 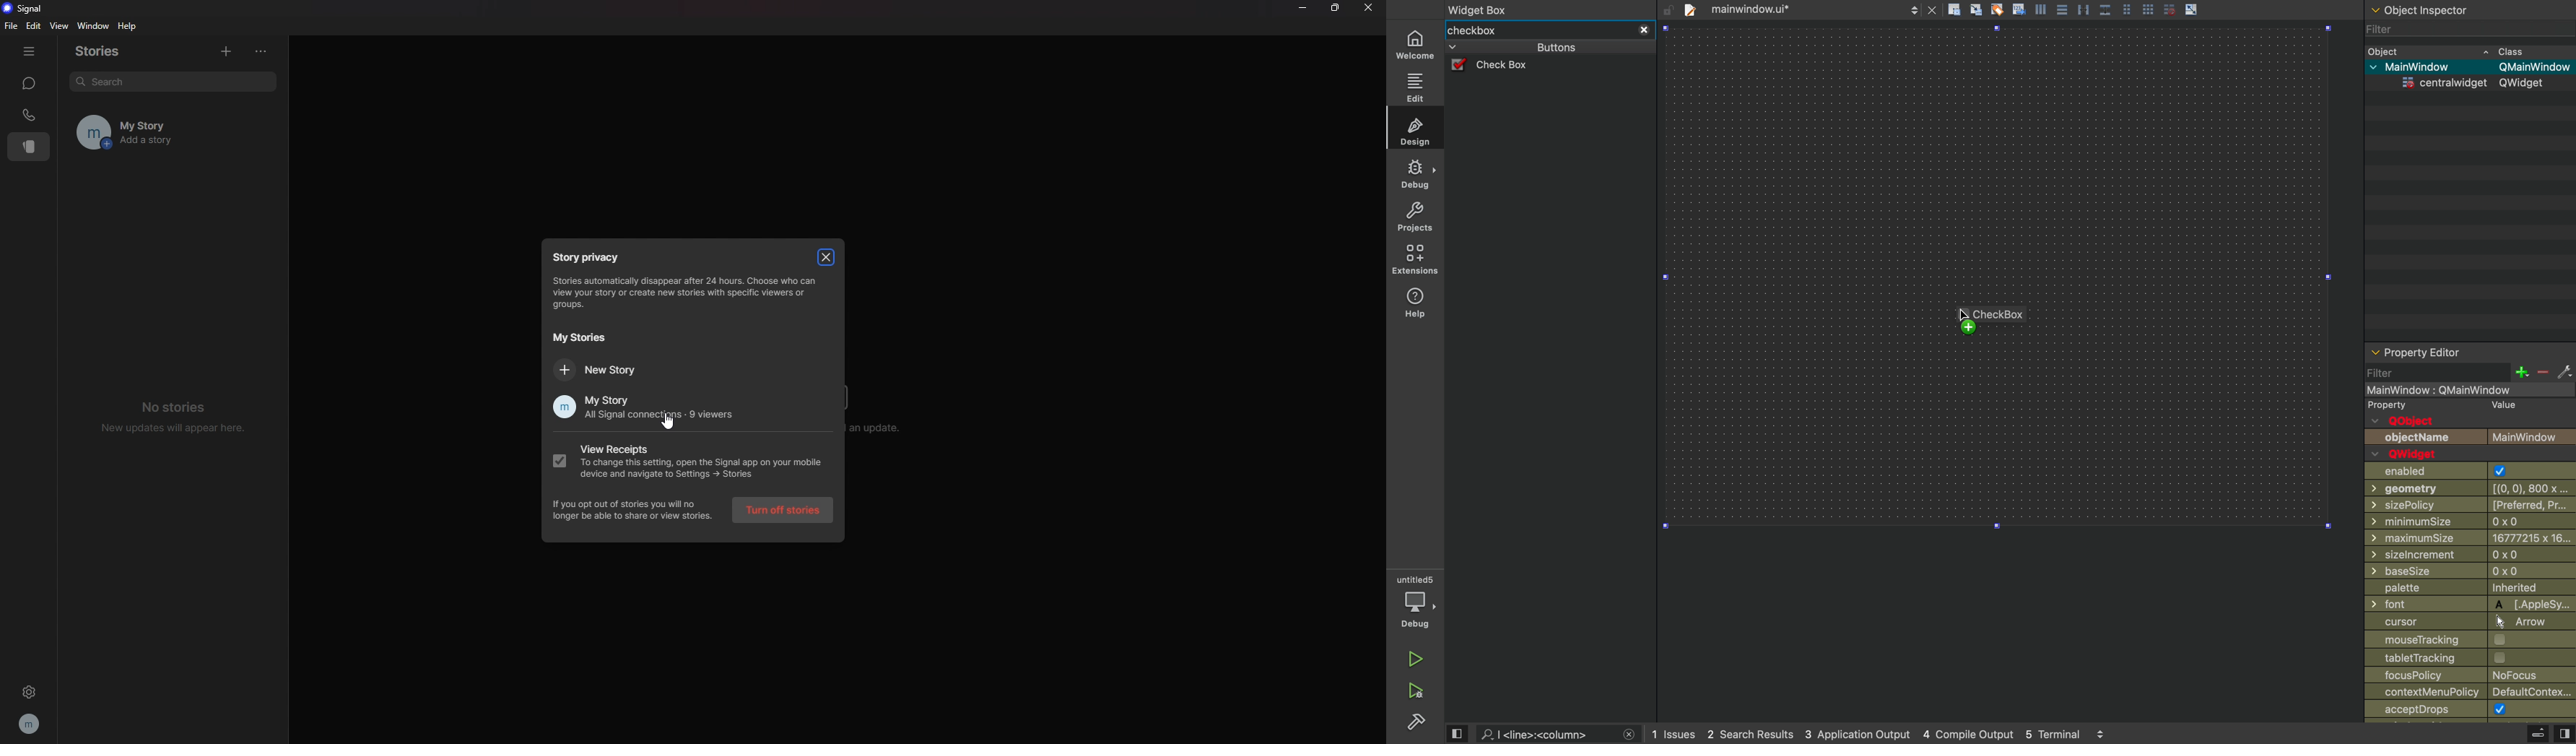 I want to click on options, so click(x=265, y=51).